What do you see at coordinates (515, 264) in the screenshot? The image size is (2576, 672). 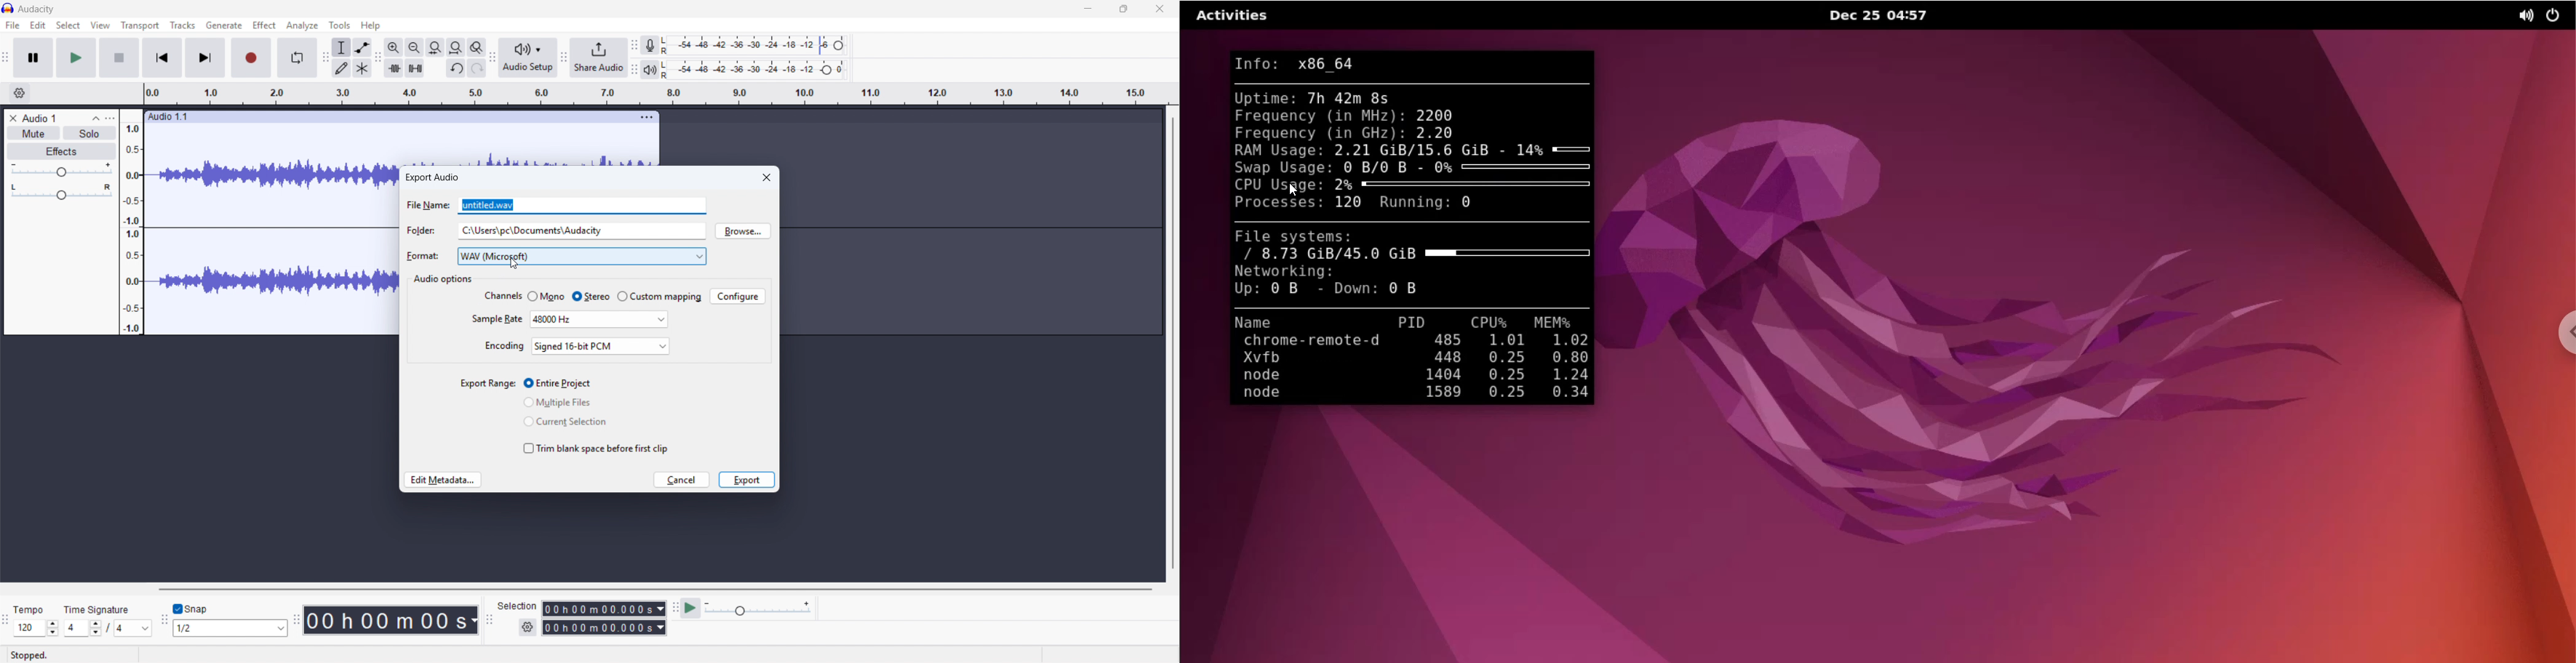 I see `Cursor ` at bounding box center [515, 264].